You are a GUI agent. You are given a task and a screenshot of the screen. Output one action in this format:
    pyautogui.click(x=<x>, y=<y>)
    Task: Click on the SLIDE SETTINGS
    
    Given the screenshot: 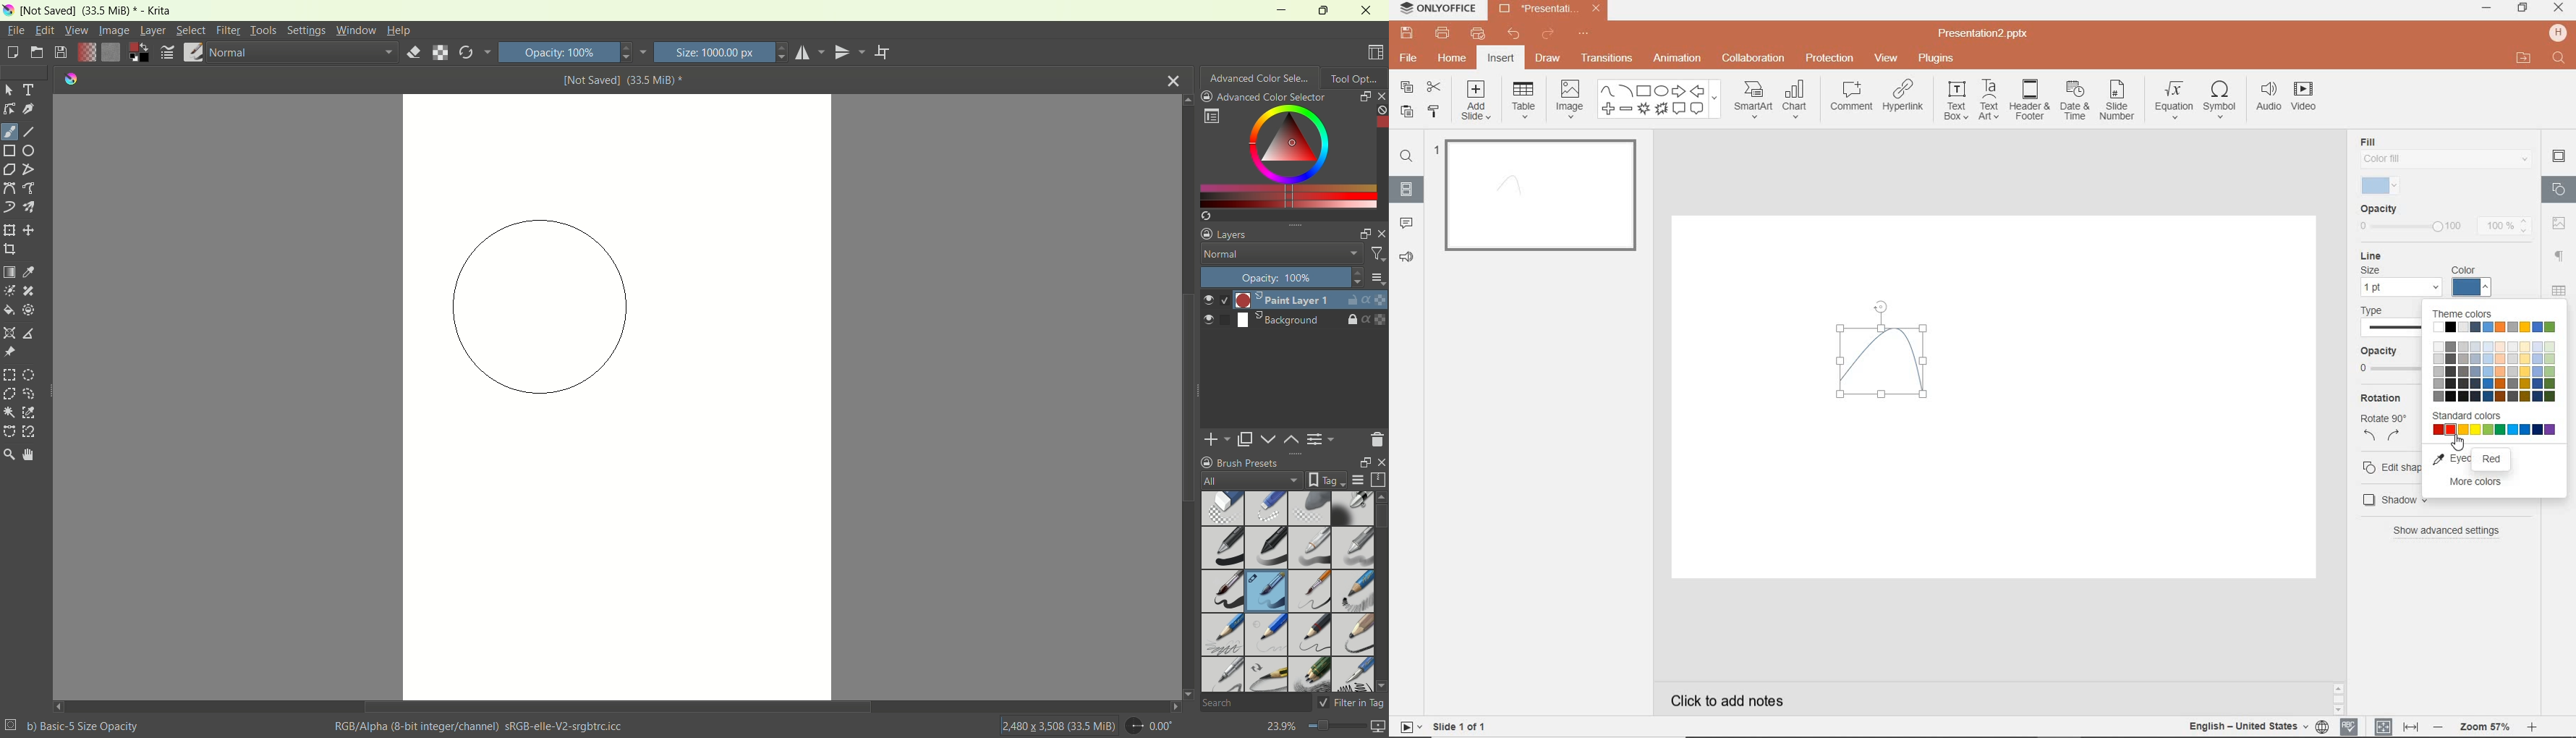 What is the action you would take?
    pyautogui.click(x=2560, y=157)
    